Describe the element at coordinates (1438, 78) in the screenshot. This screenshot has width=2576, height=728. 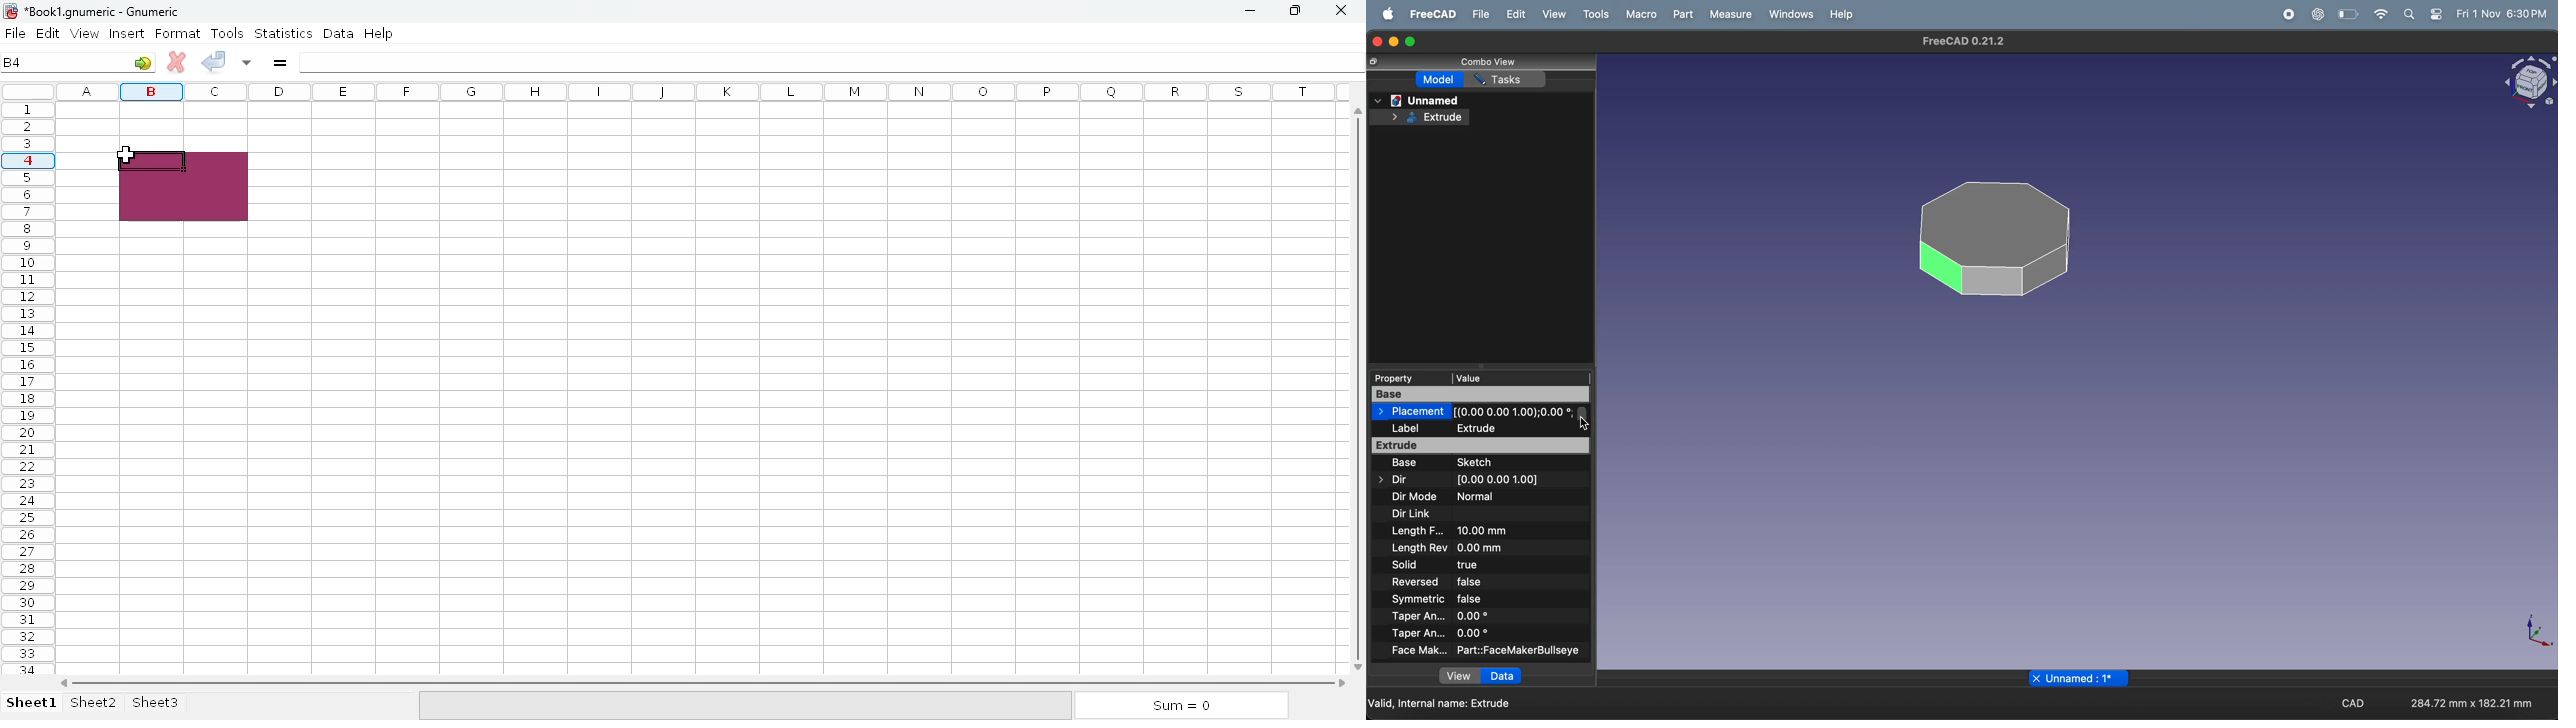
I see `model` at that location.